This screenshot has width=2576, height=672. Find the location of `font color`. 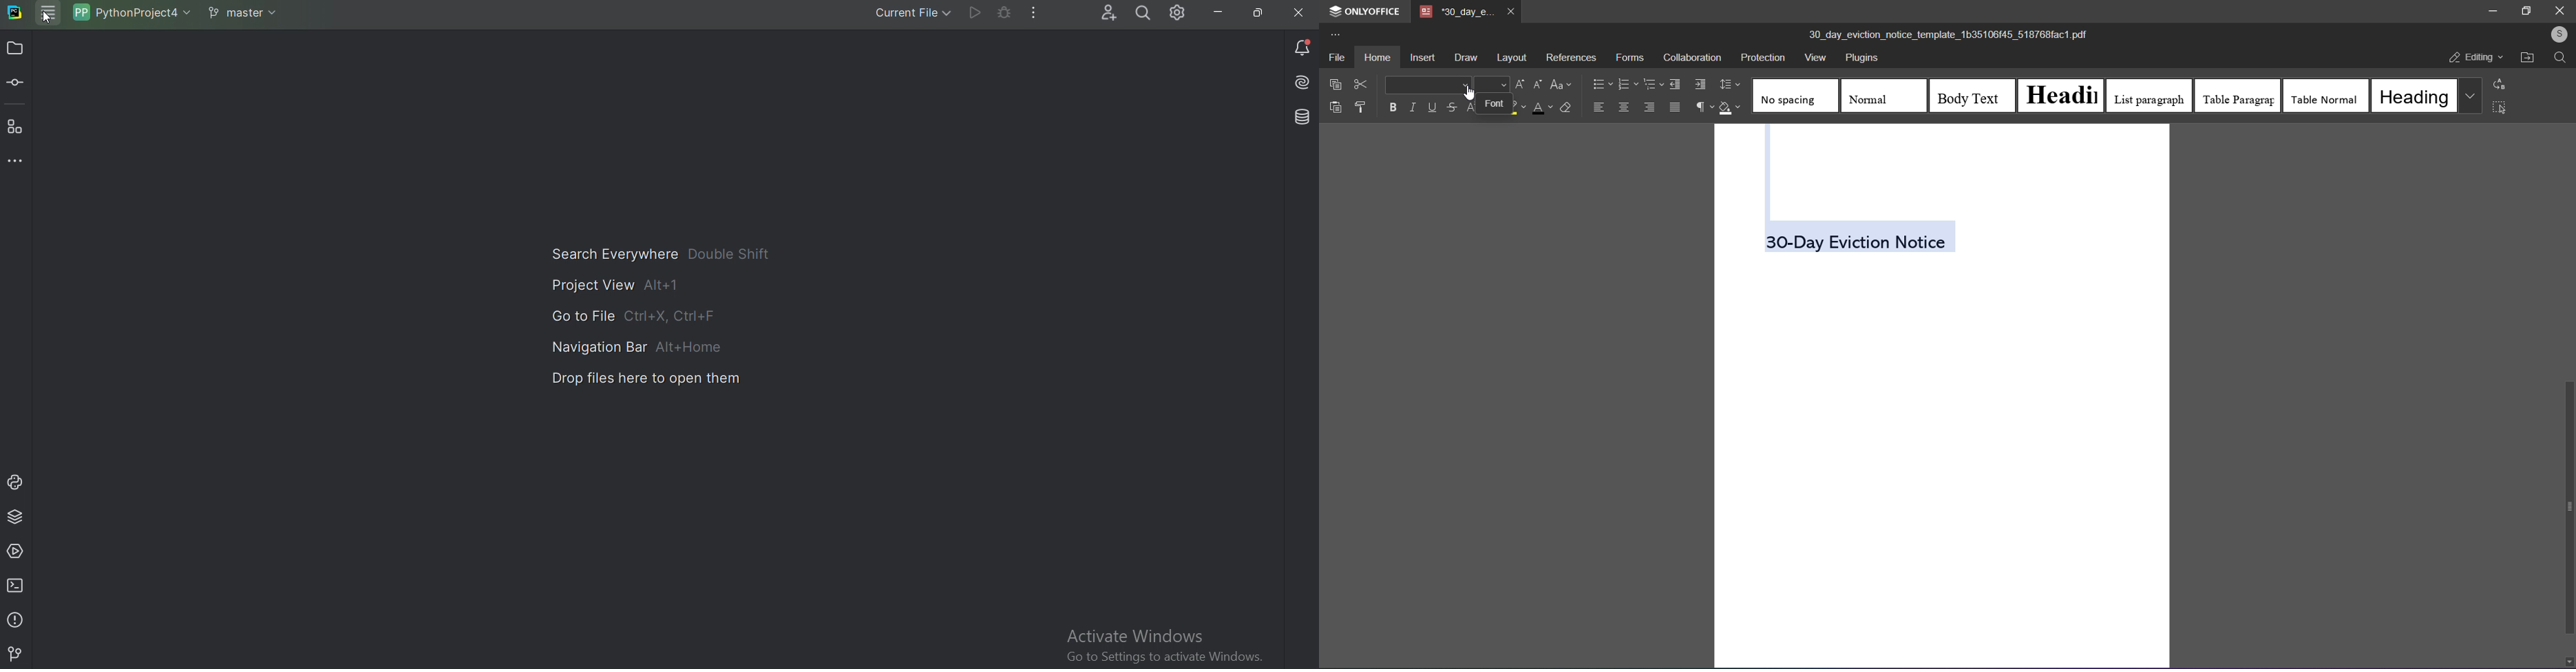

font color is located at coordinates (1539, 109).